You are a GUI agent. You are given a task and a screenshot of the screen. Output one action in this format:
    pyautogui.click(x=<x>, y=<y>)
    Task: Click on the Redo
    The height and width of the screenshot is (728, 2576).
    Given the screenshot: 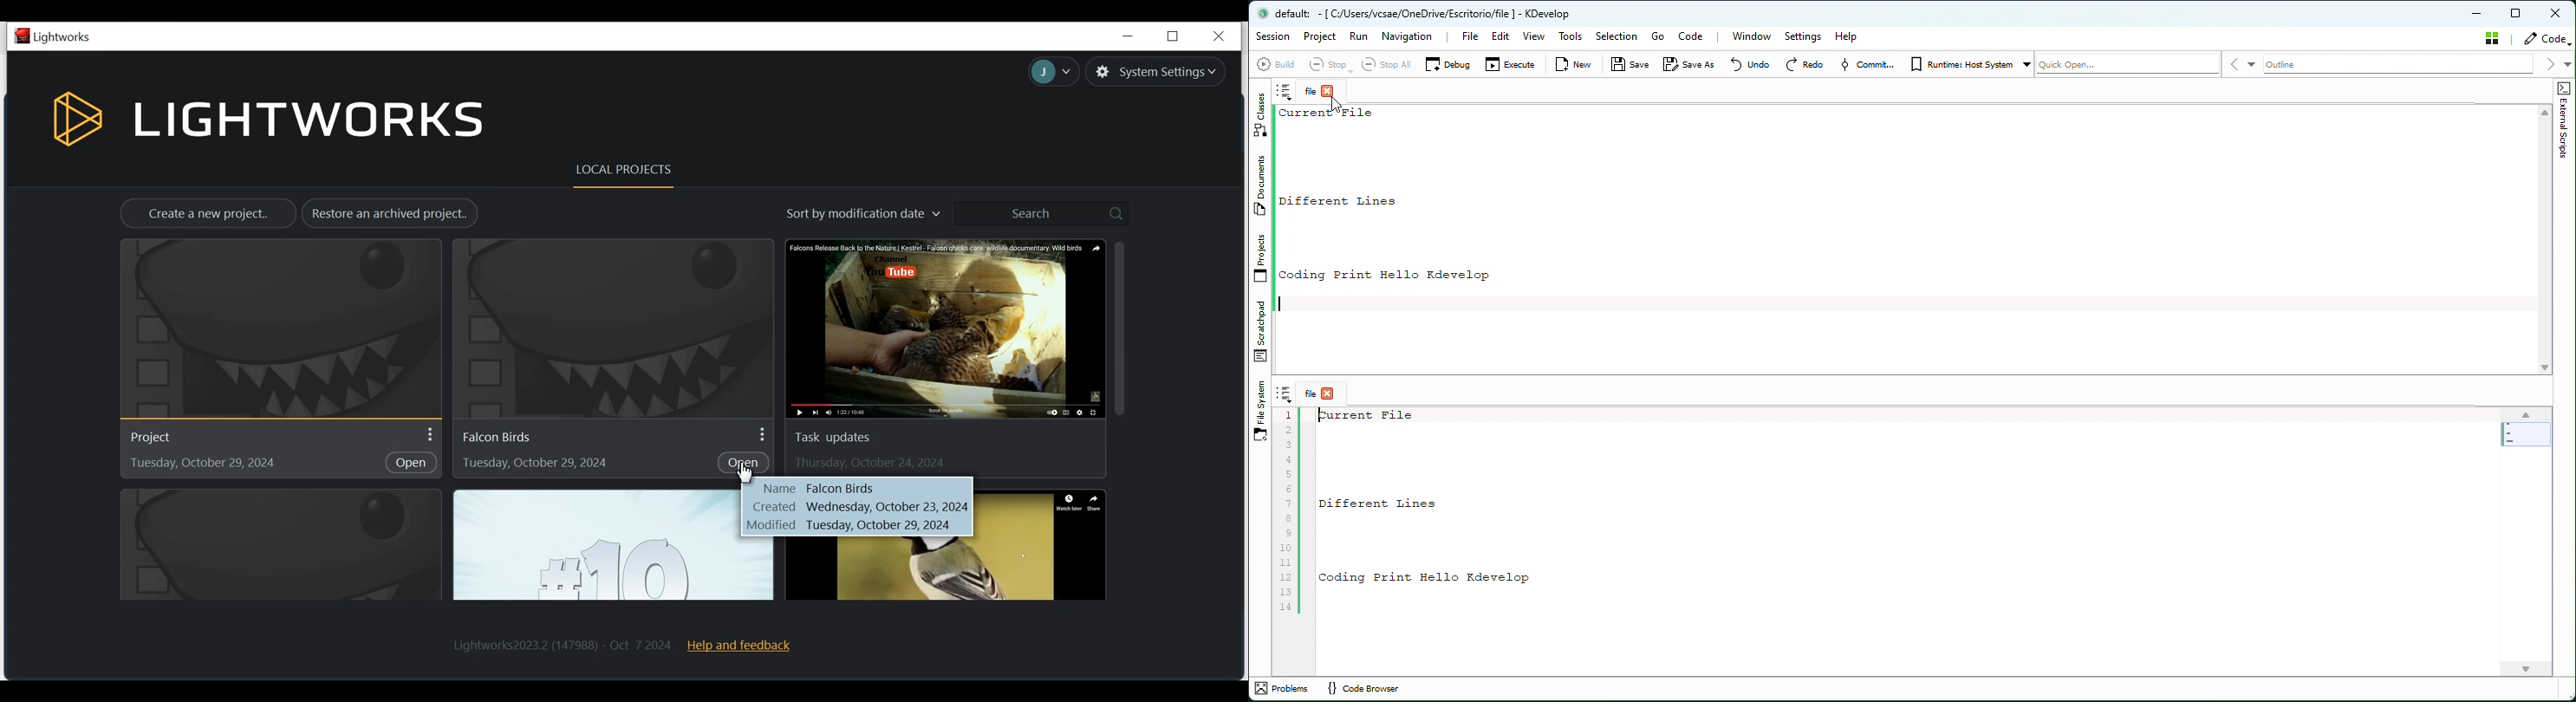 What is the action you would take?
    pyautogui.click(x=1805, y=65)
    